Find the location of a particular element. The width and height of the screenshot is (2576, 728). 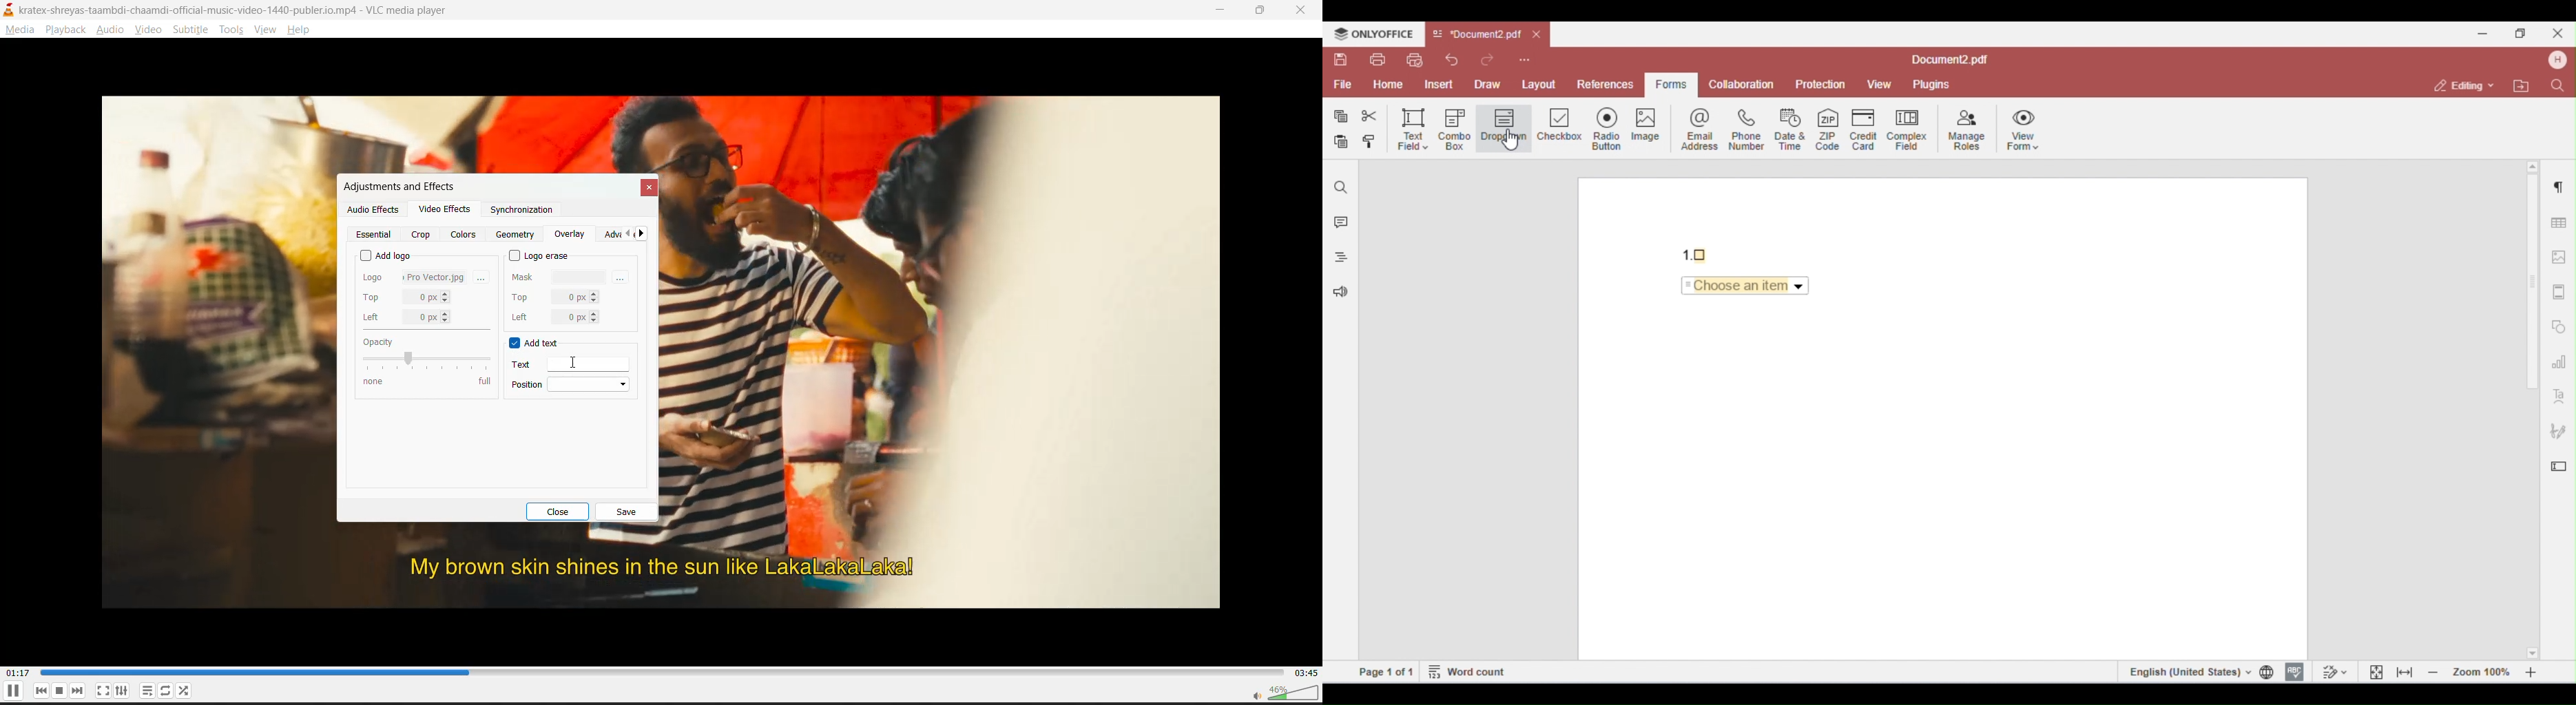

adjustments and effects is located at coordinates (397, 187).